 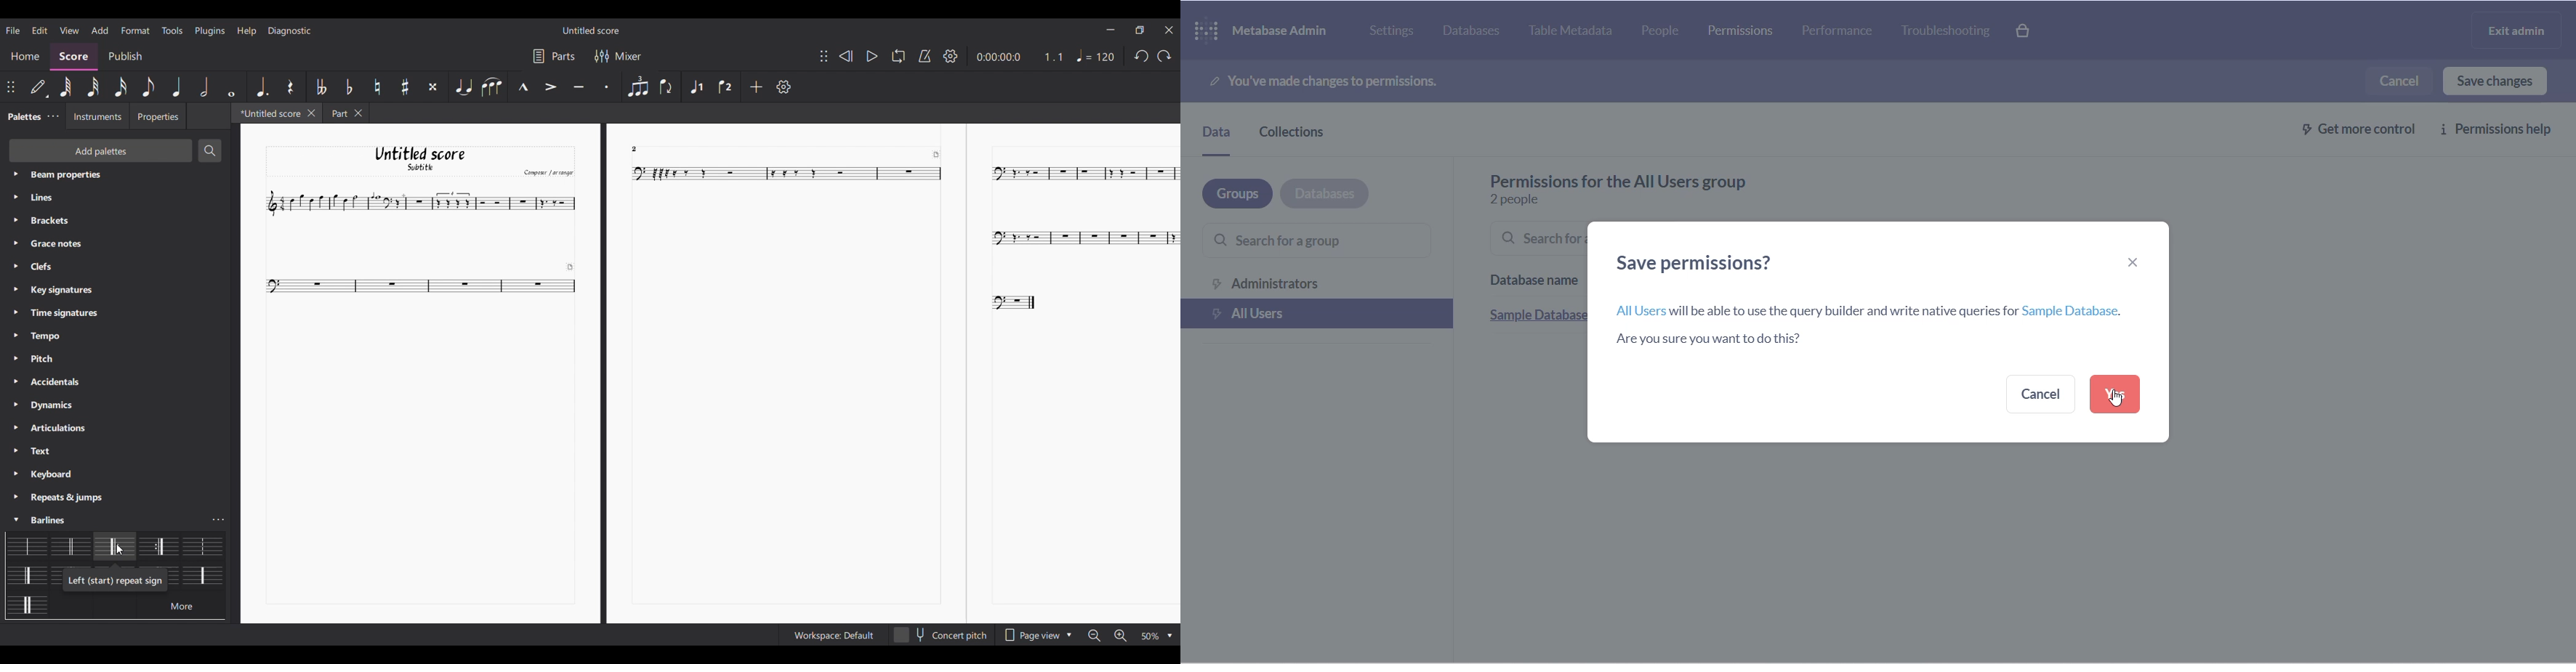 I want to click on Current score duration and ratio, so click(x=1020, y=57).